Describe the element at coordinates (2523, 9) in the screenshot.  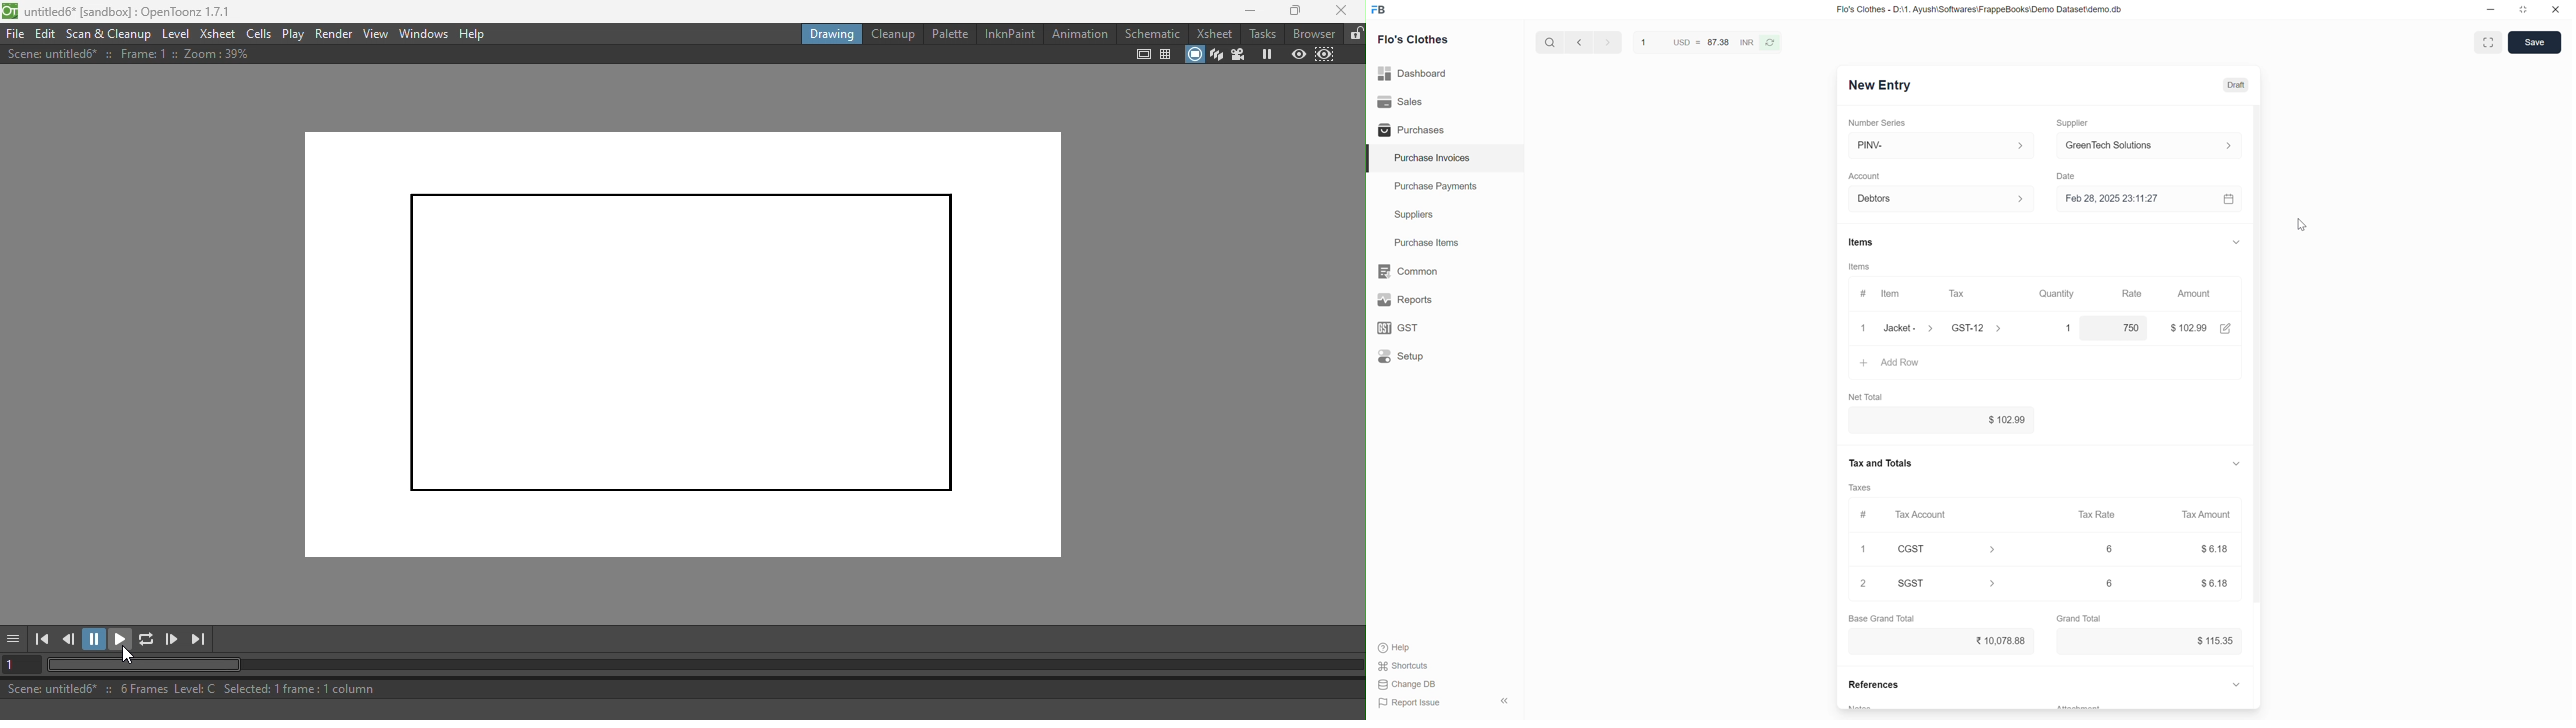
I see `Change dimension` at that location.